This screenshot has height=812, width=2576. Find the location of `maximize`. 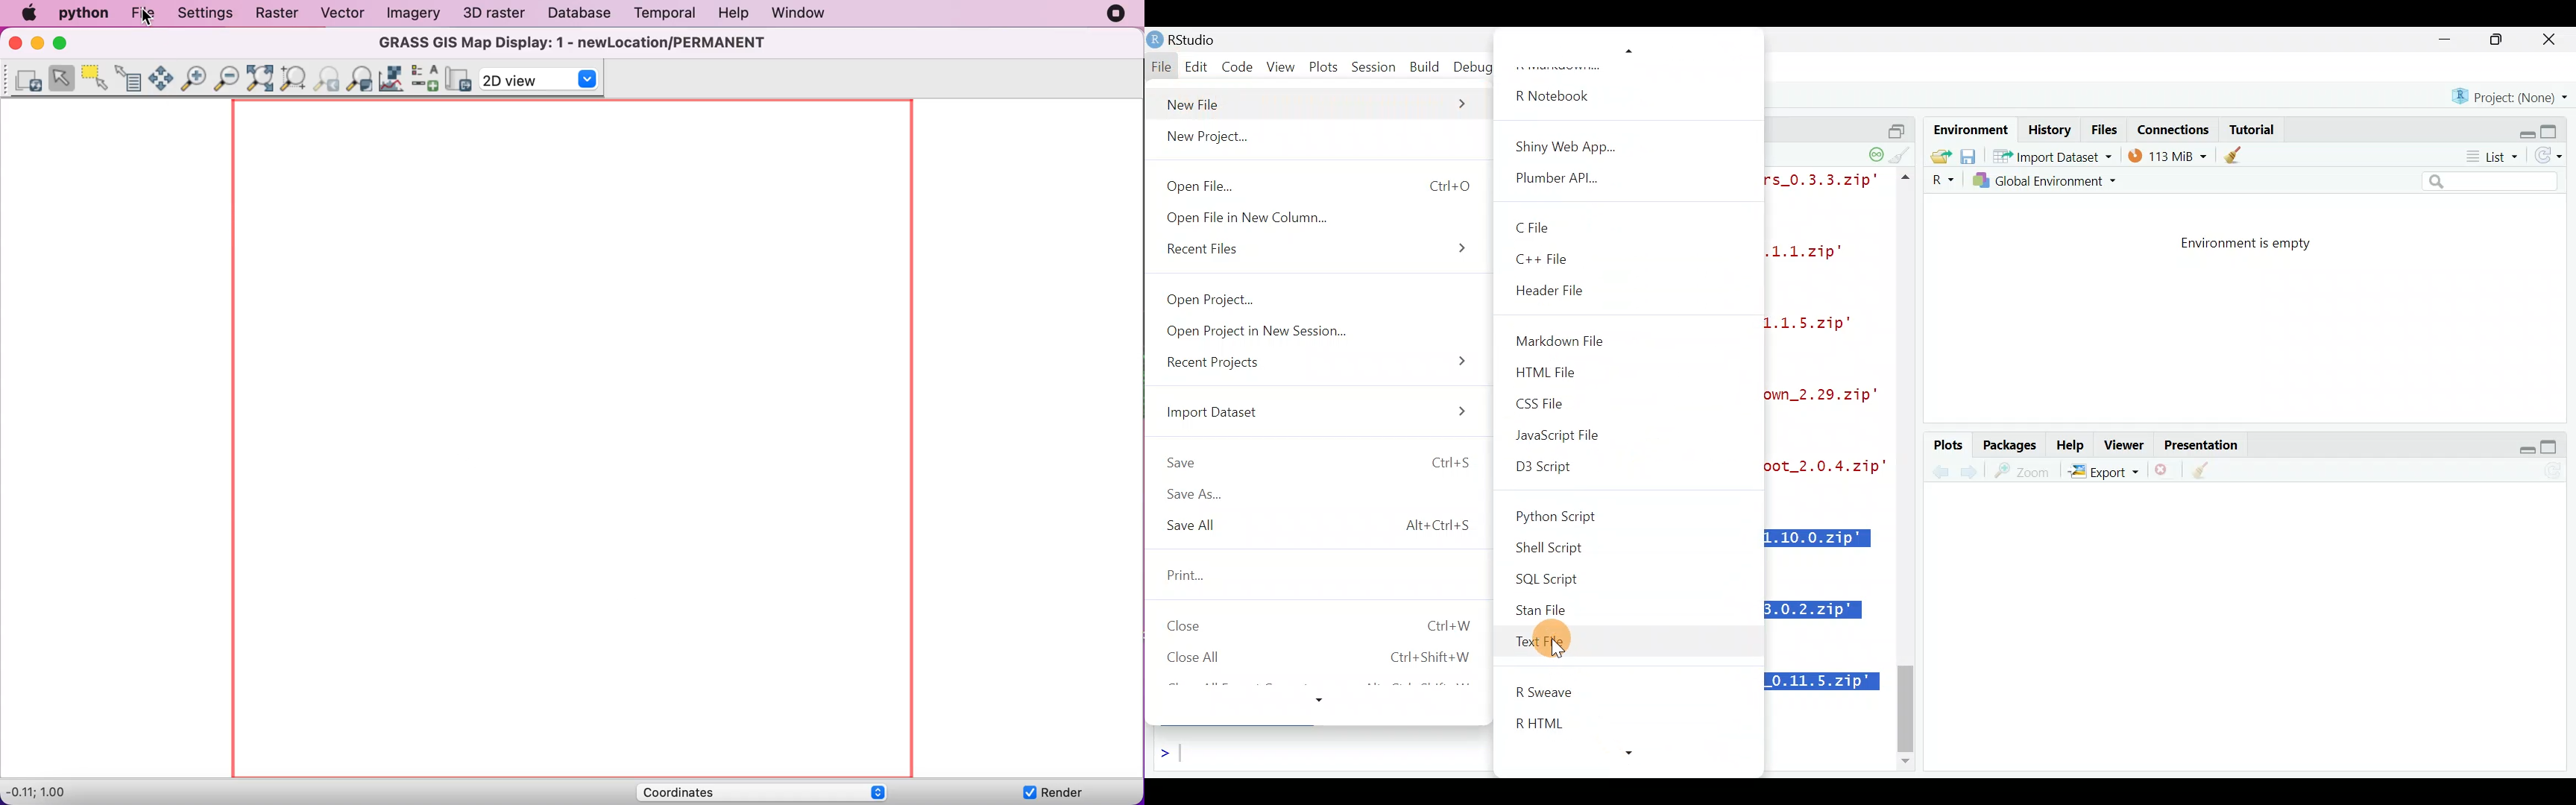

maximize is located at coordinates (2555, 446).